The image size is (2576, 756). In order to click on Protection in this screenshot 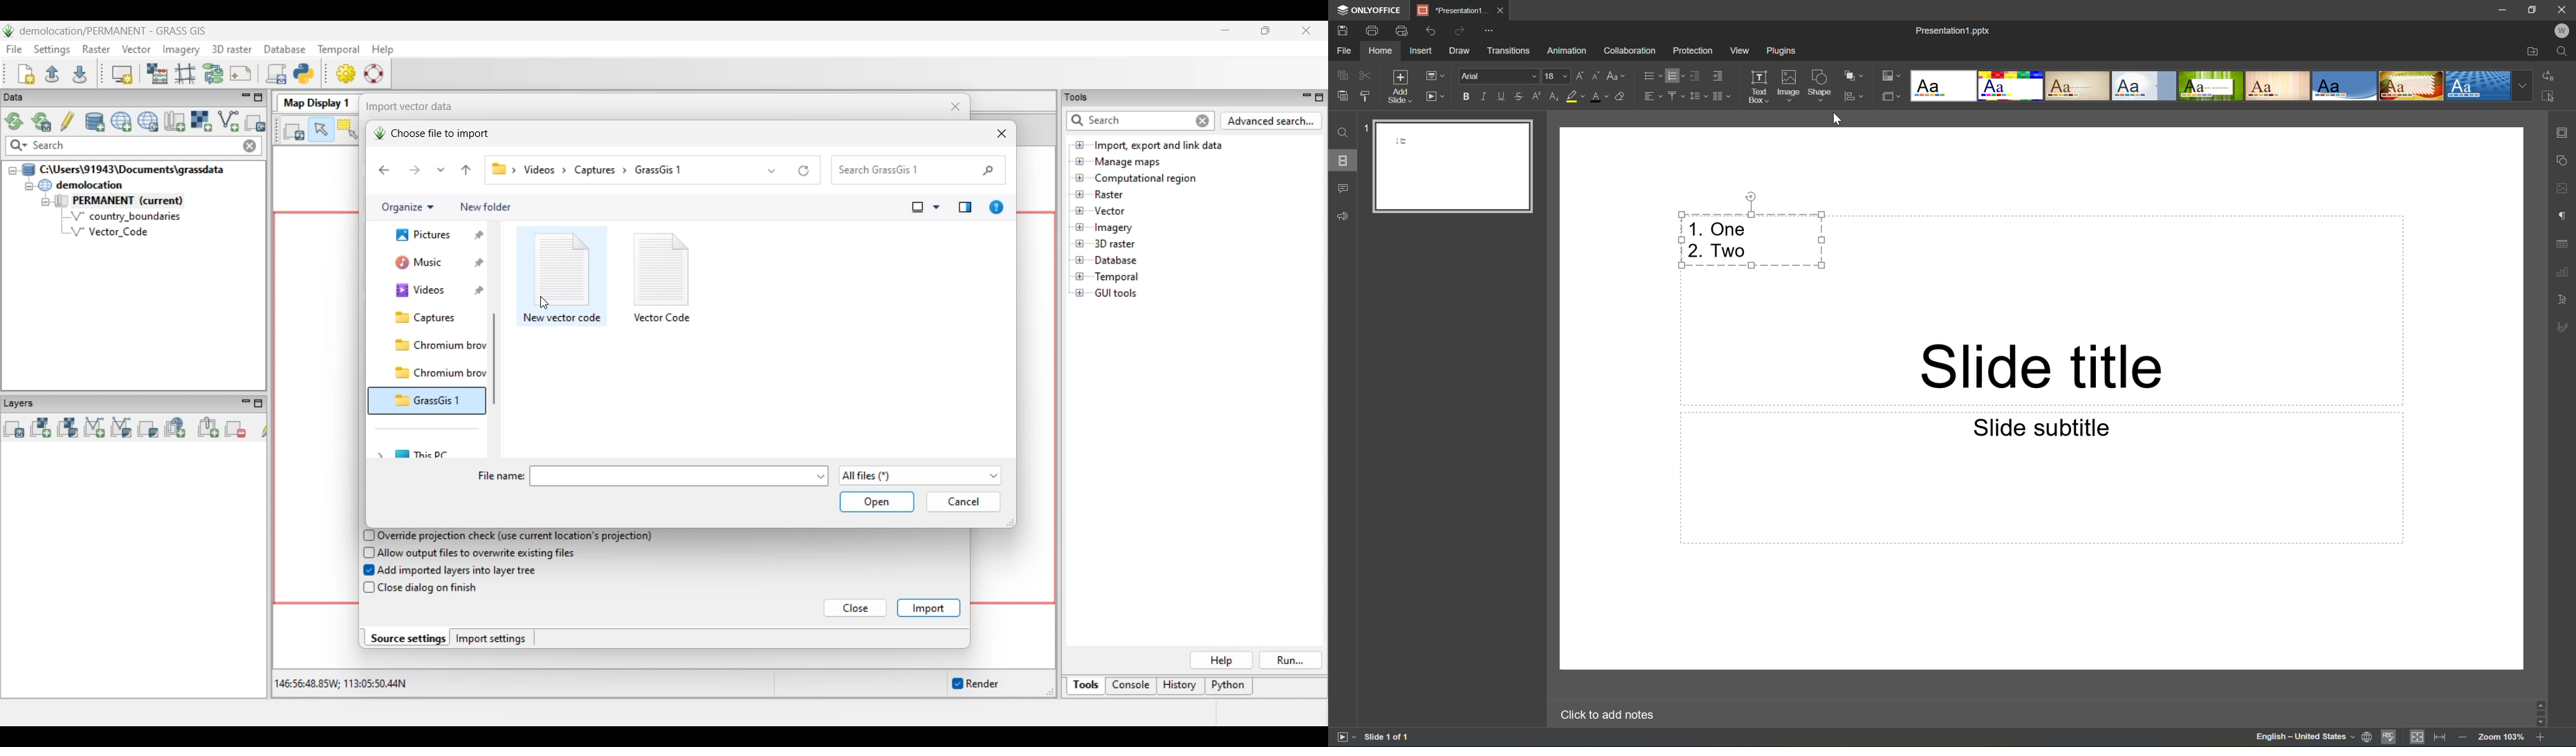, I will do `click(1693, 50)`.